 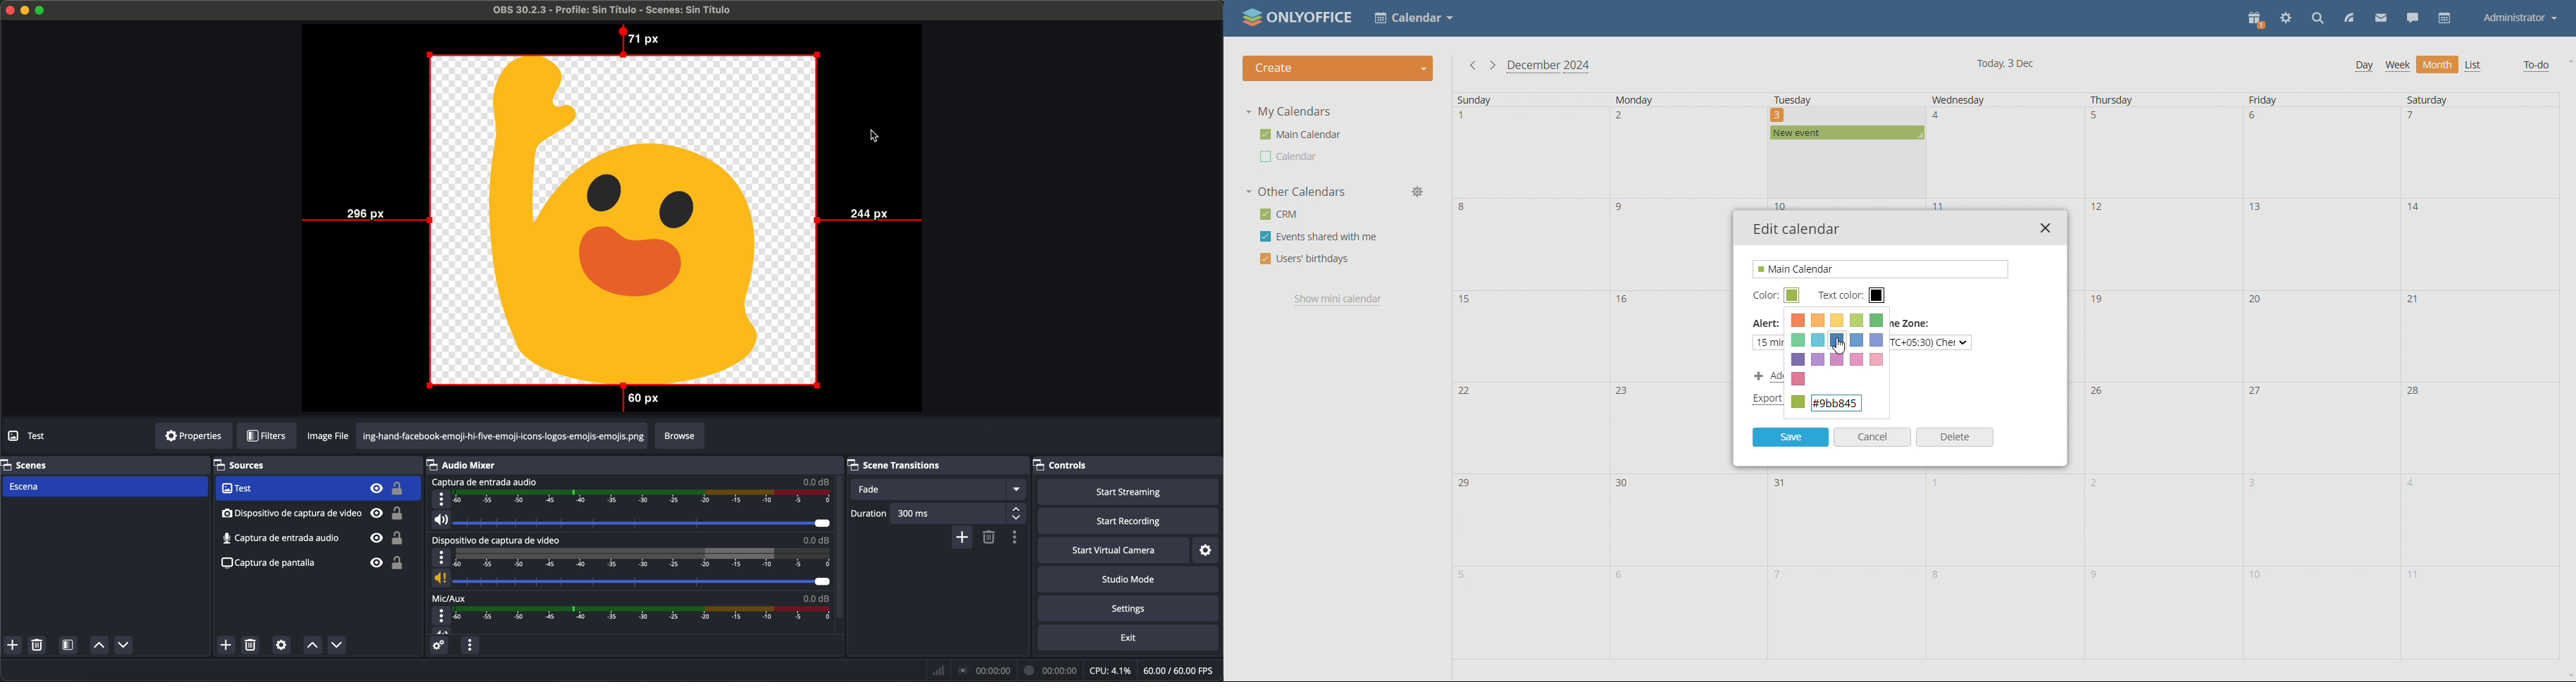 I want to click on maximize program, so click(x=42, y=9).